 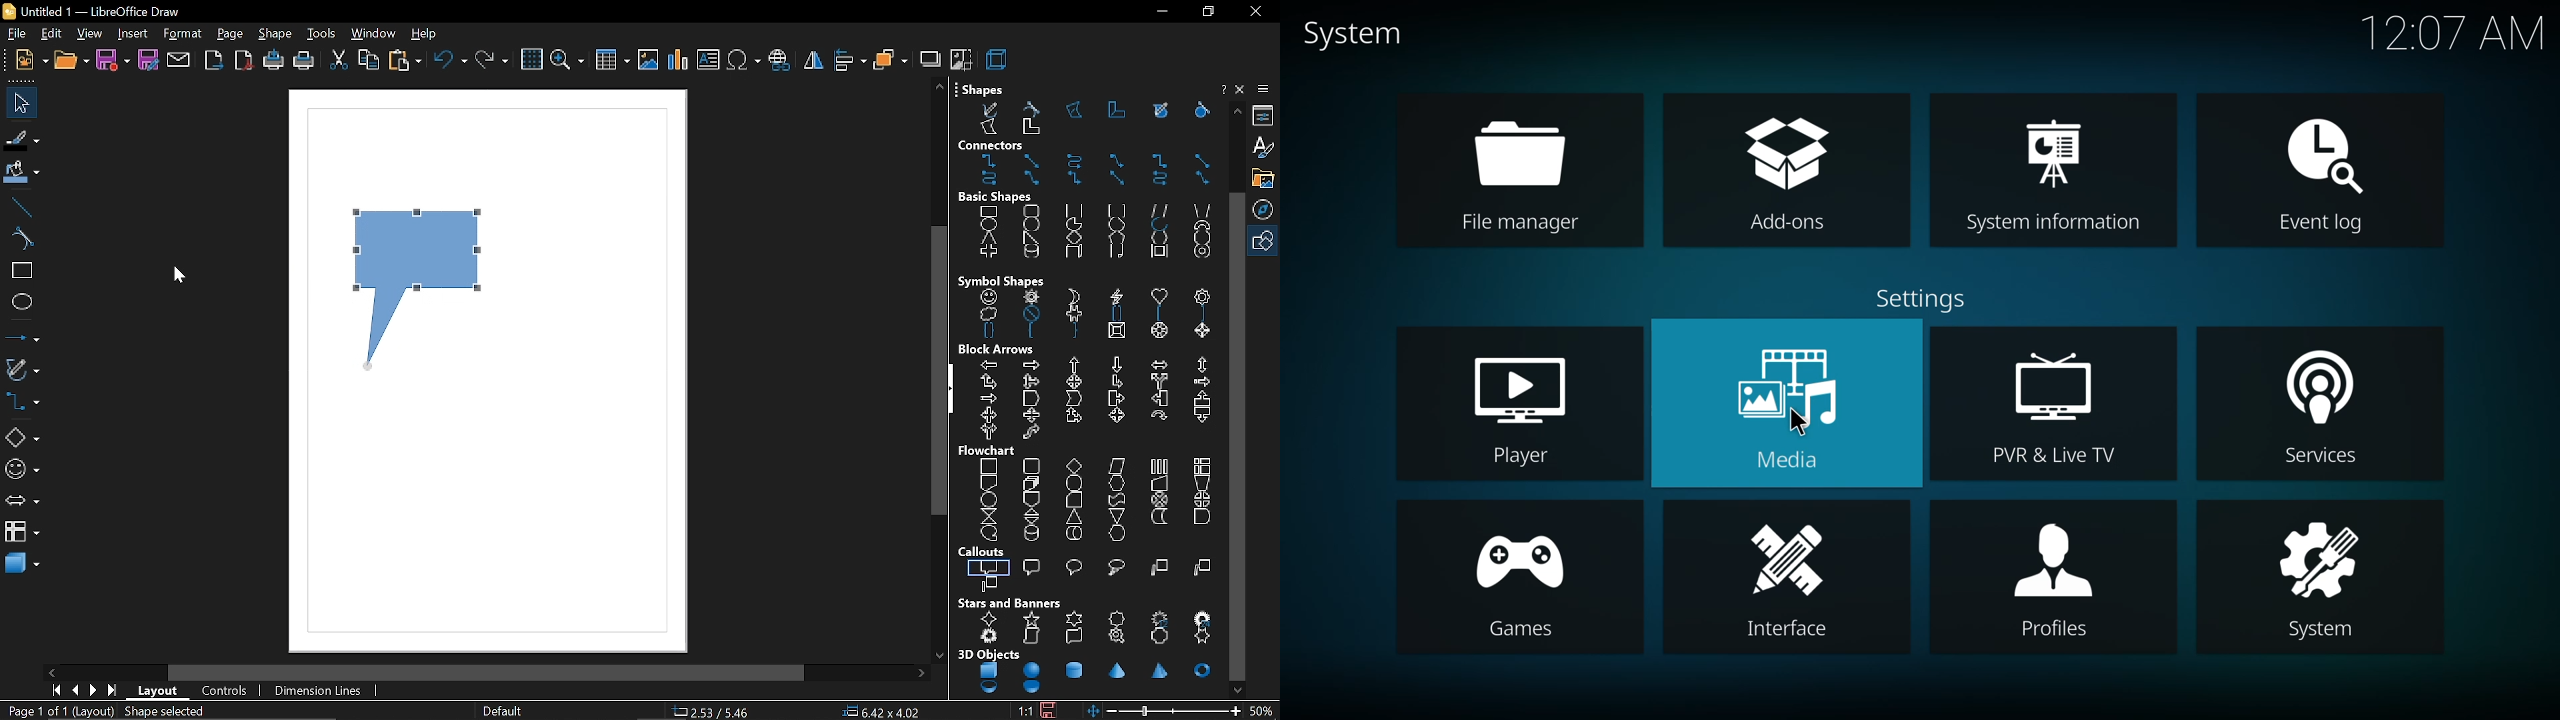 What do you see at coordinates (404, 62) in the screenshot?
I see `paste` at bounding box center [404, 62].